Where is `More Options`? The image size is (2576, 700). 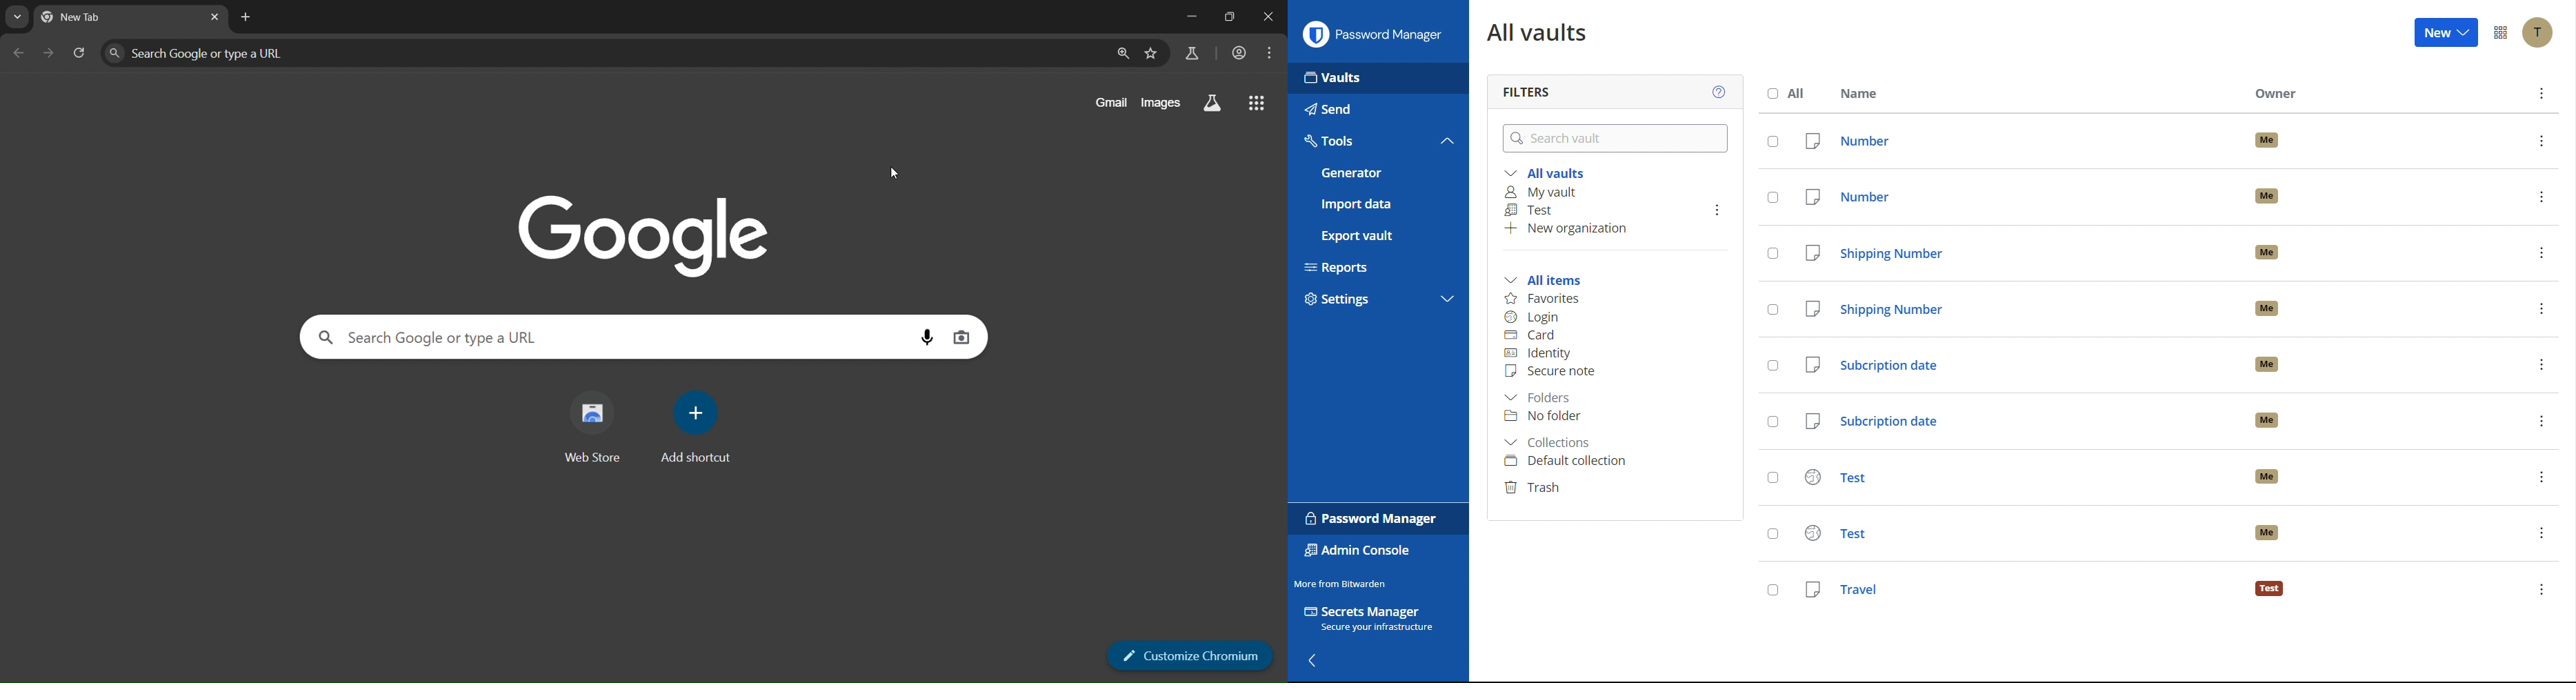
More Options is located at coordinates (2501, 33).